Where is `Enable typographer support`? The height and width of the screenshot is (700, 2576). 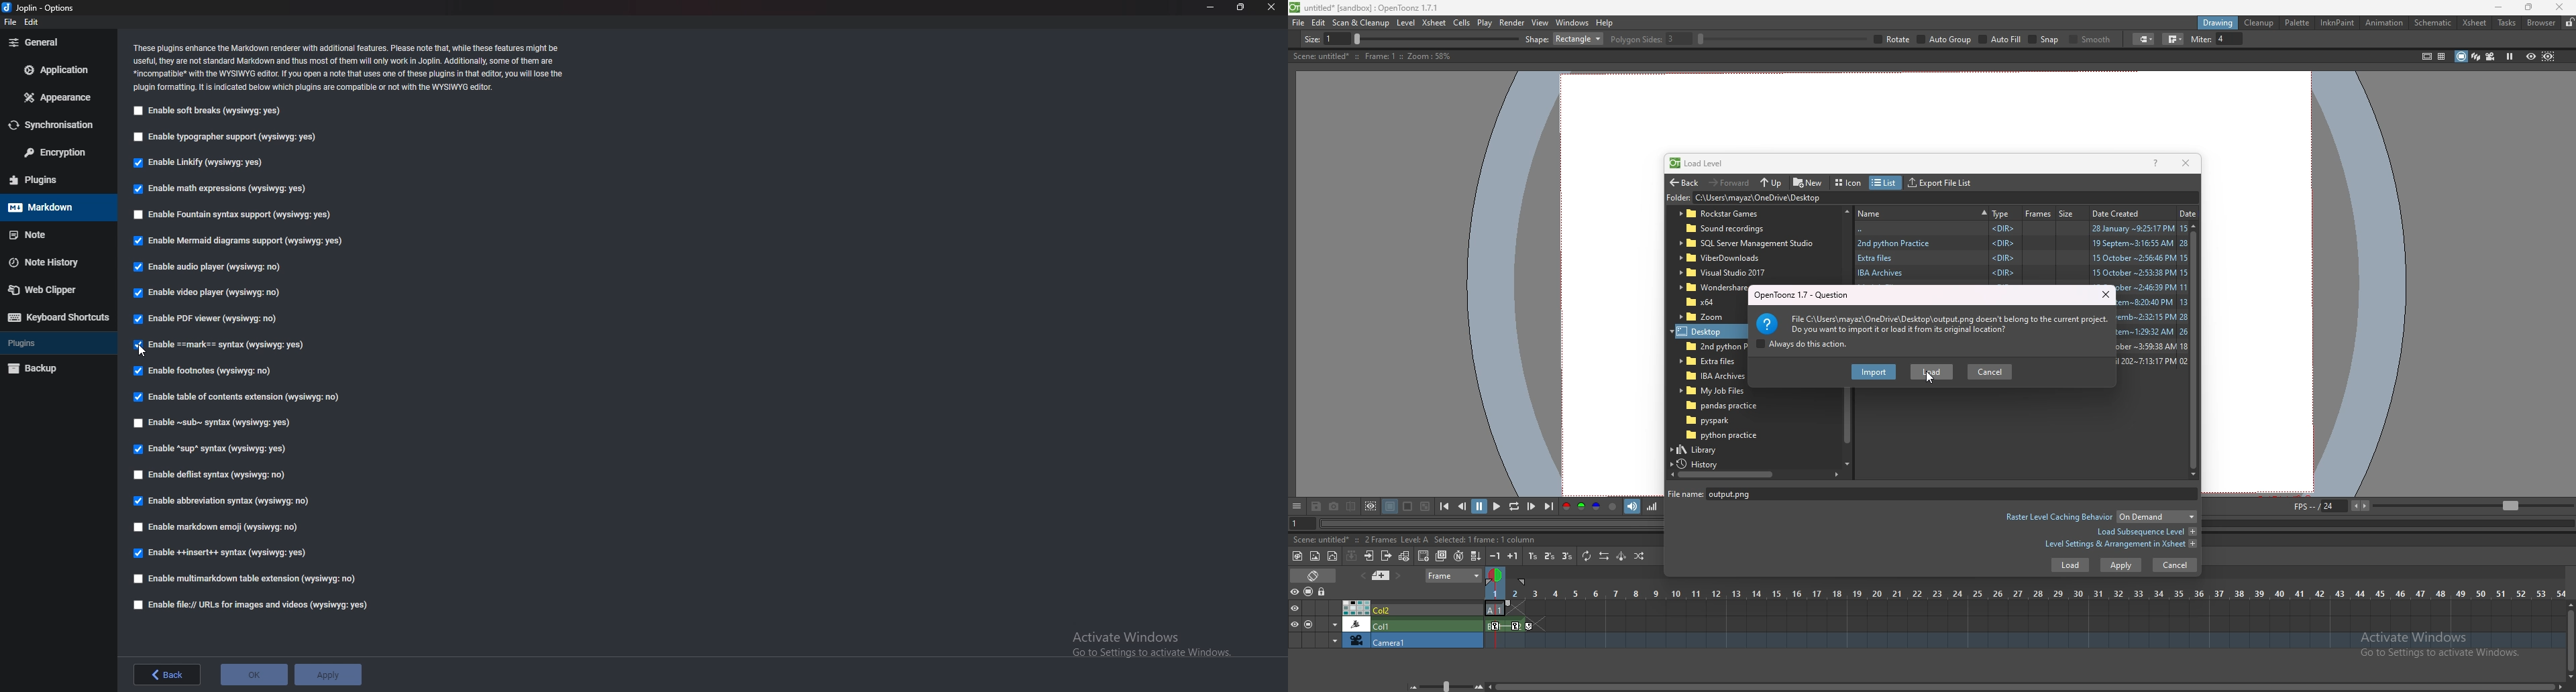 Enable typographer support is located at coordinates (229, 137).